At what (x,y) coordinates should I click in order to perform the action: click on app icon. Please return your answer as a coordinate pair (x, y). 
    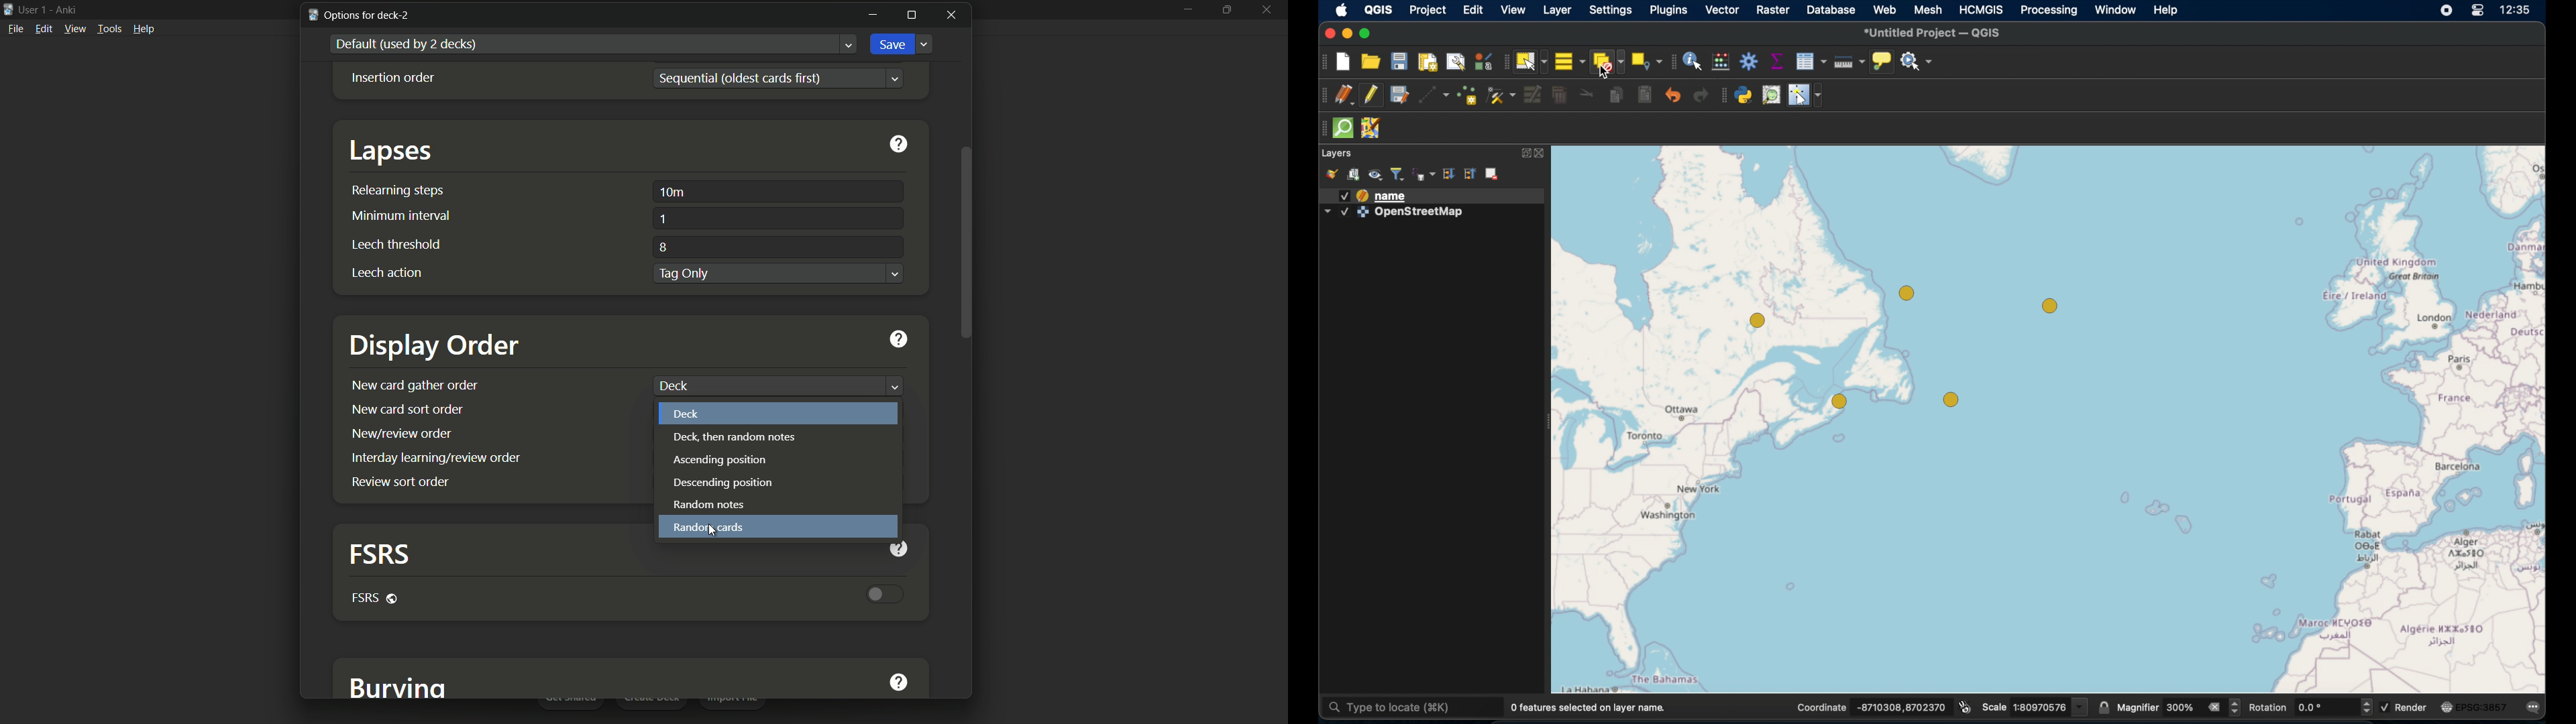
    Looking at the image, I should click on (8, 9).